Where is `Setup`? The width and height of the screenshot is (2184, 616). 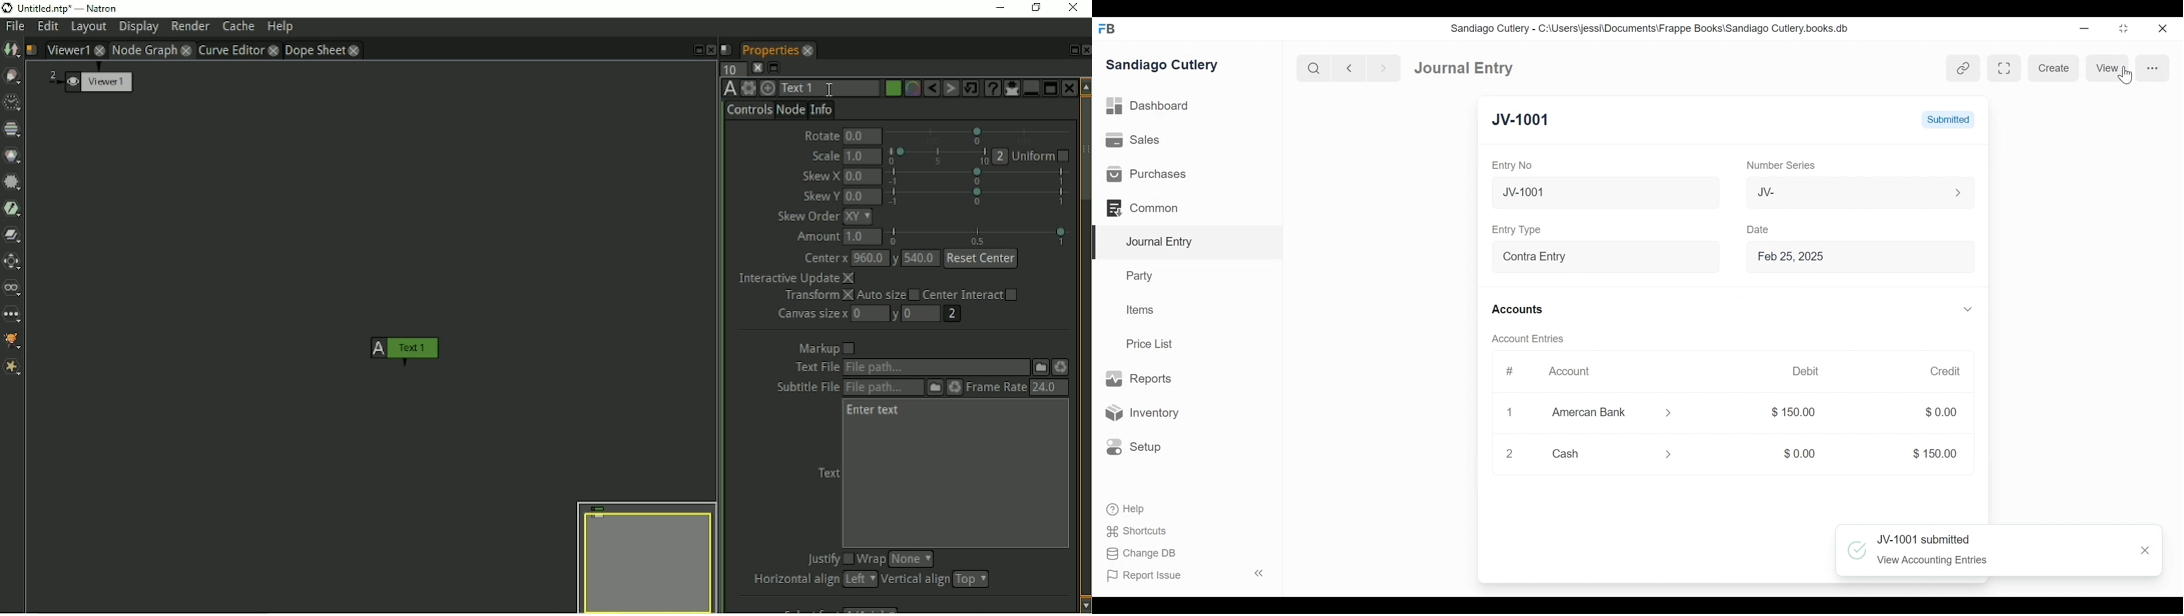
Setup is located at coordinates (1131, 446).